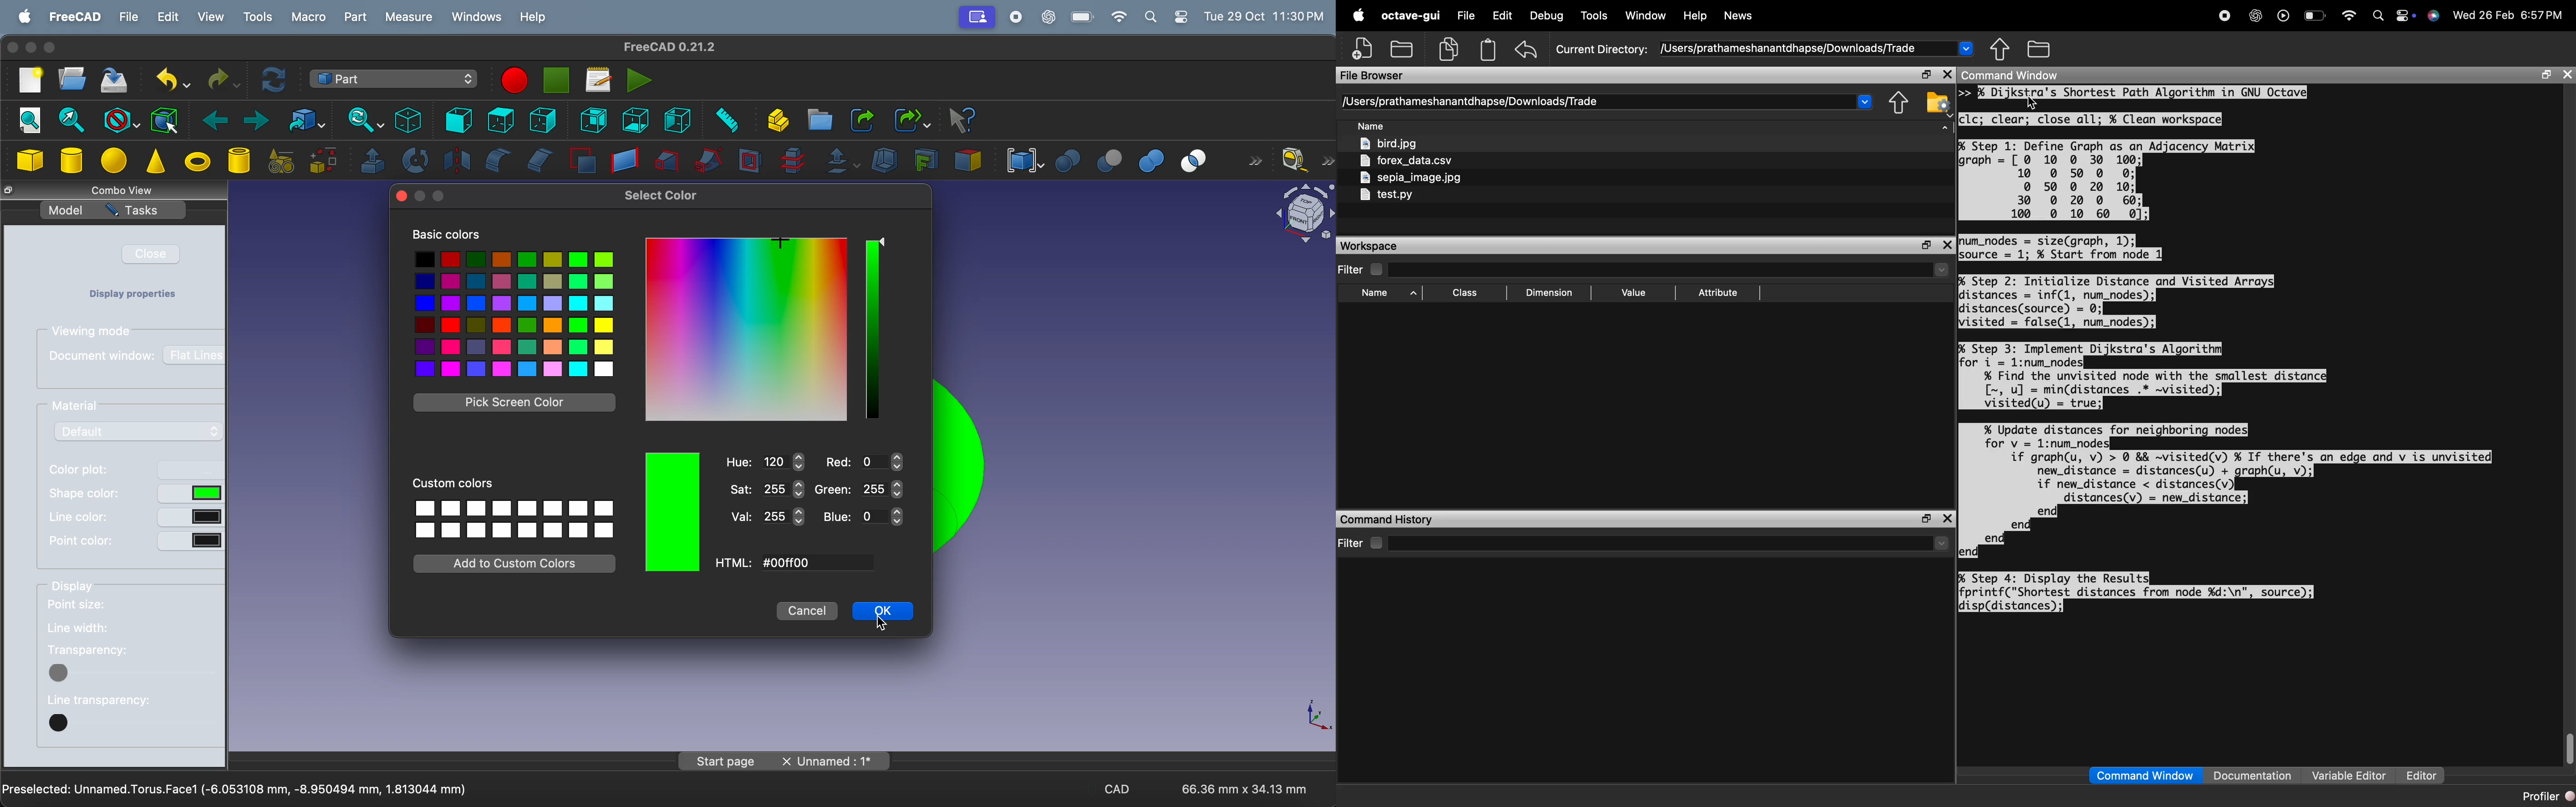 Image resolution: width=2576 pixels, height=812 pixels. I want to click on redo, so click(222, 78).